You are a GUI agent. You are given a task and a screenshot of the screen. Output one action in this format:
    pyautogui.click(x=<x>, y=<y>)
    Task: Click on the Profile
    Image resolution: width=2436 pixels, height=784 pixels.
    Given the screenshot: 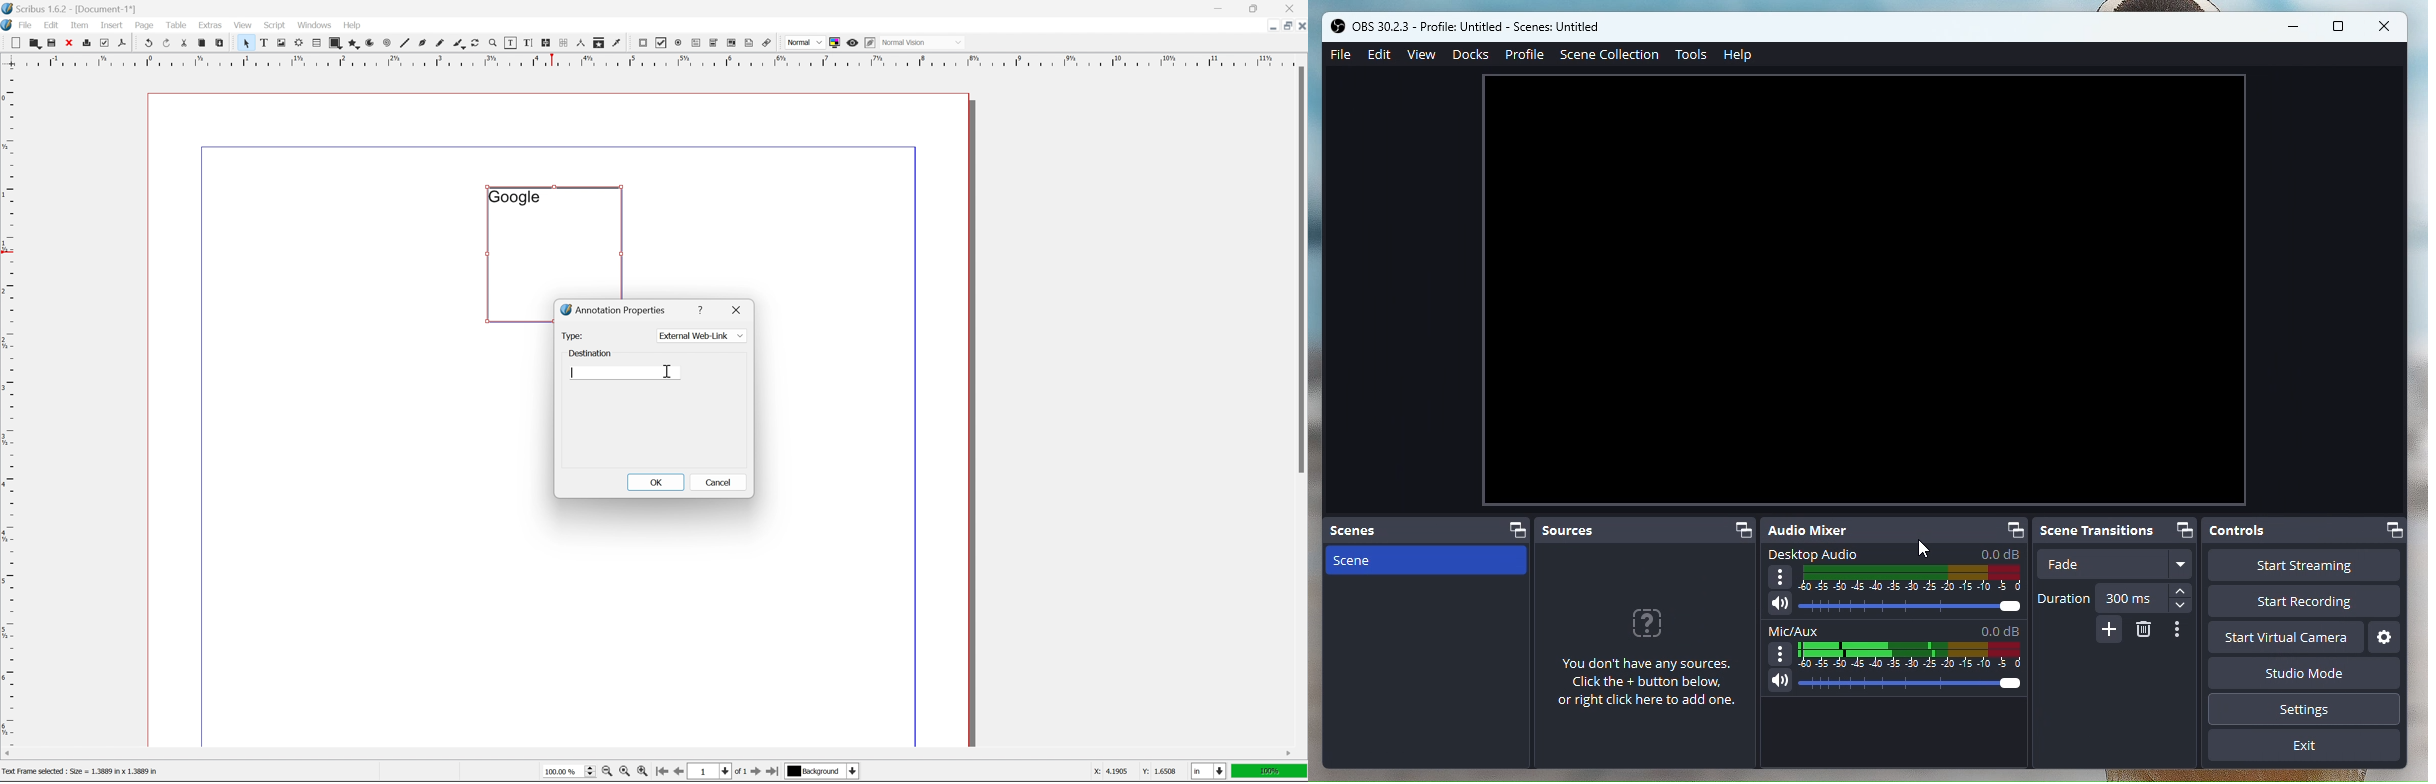 What is the action you would take?
    pyautogui.click(x=1527, y=54)
    